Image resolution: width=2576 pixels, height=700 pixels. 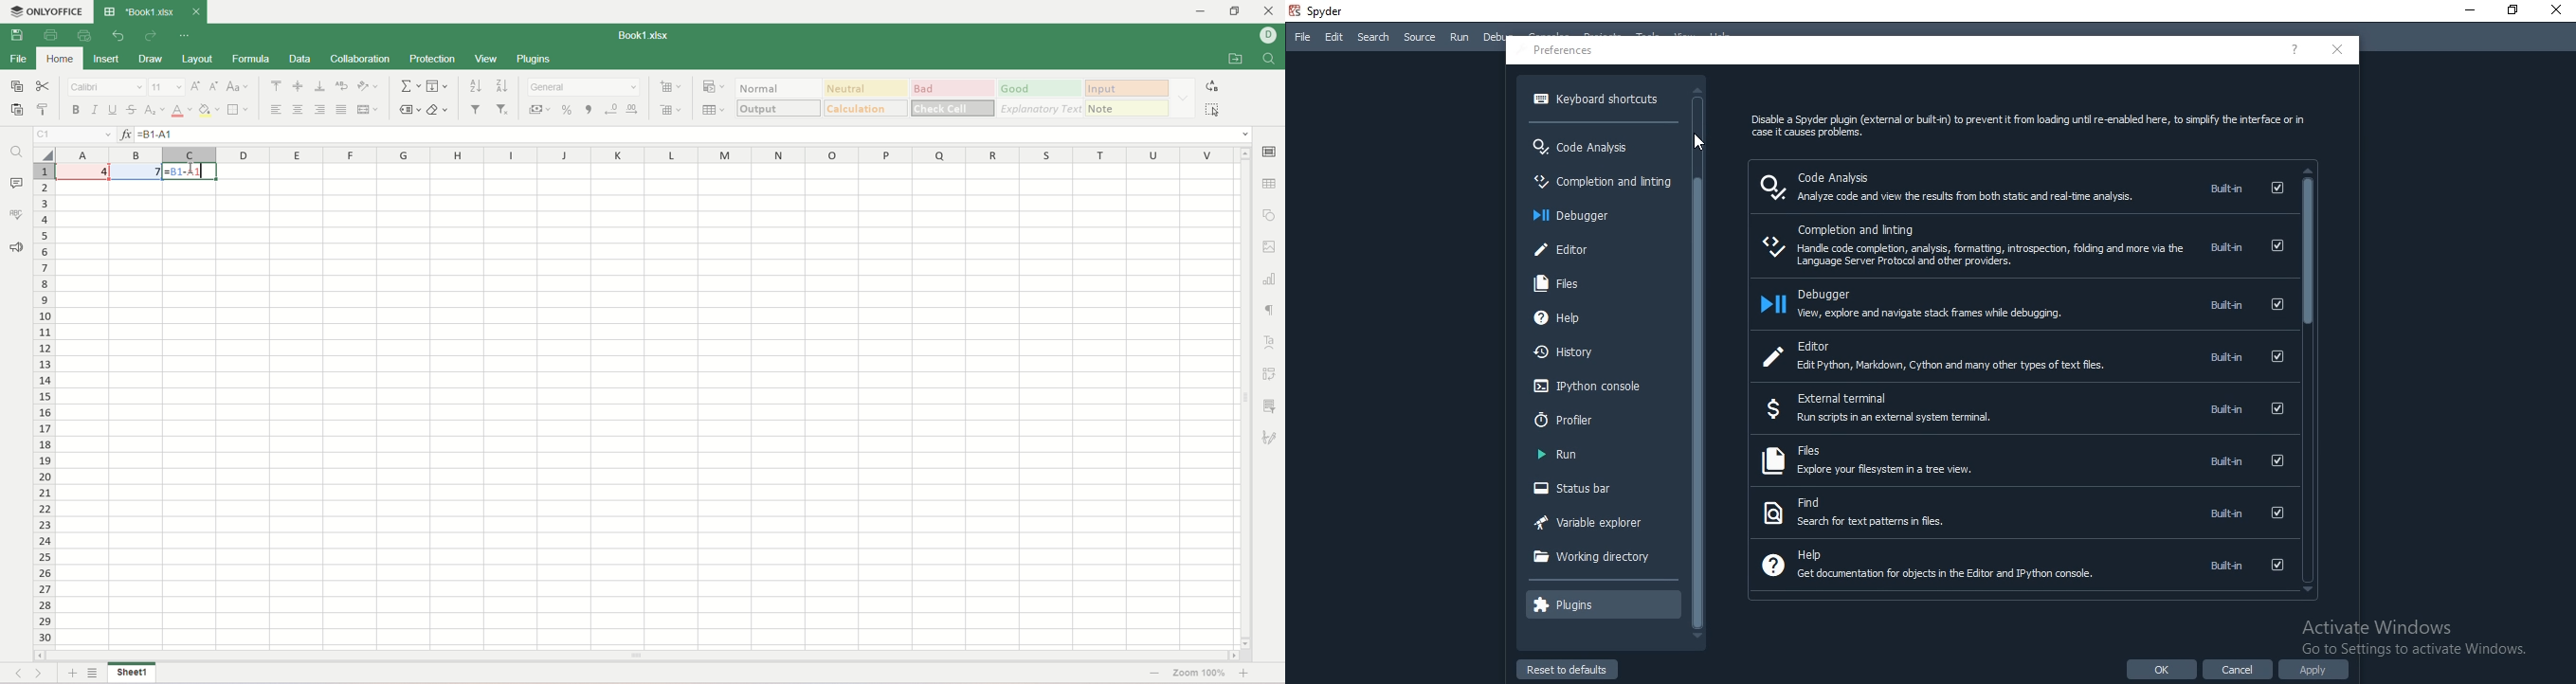 What do you see at coordinates (1600, 182) in the screenshot?
I see `completion and linting` at bounding box center [1600, 182].